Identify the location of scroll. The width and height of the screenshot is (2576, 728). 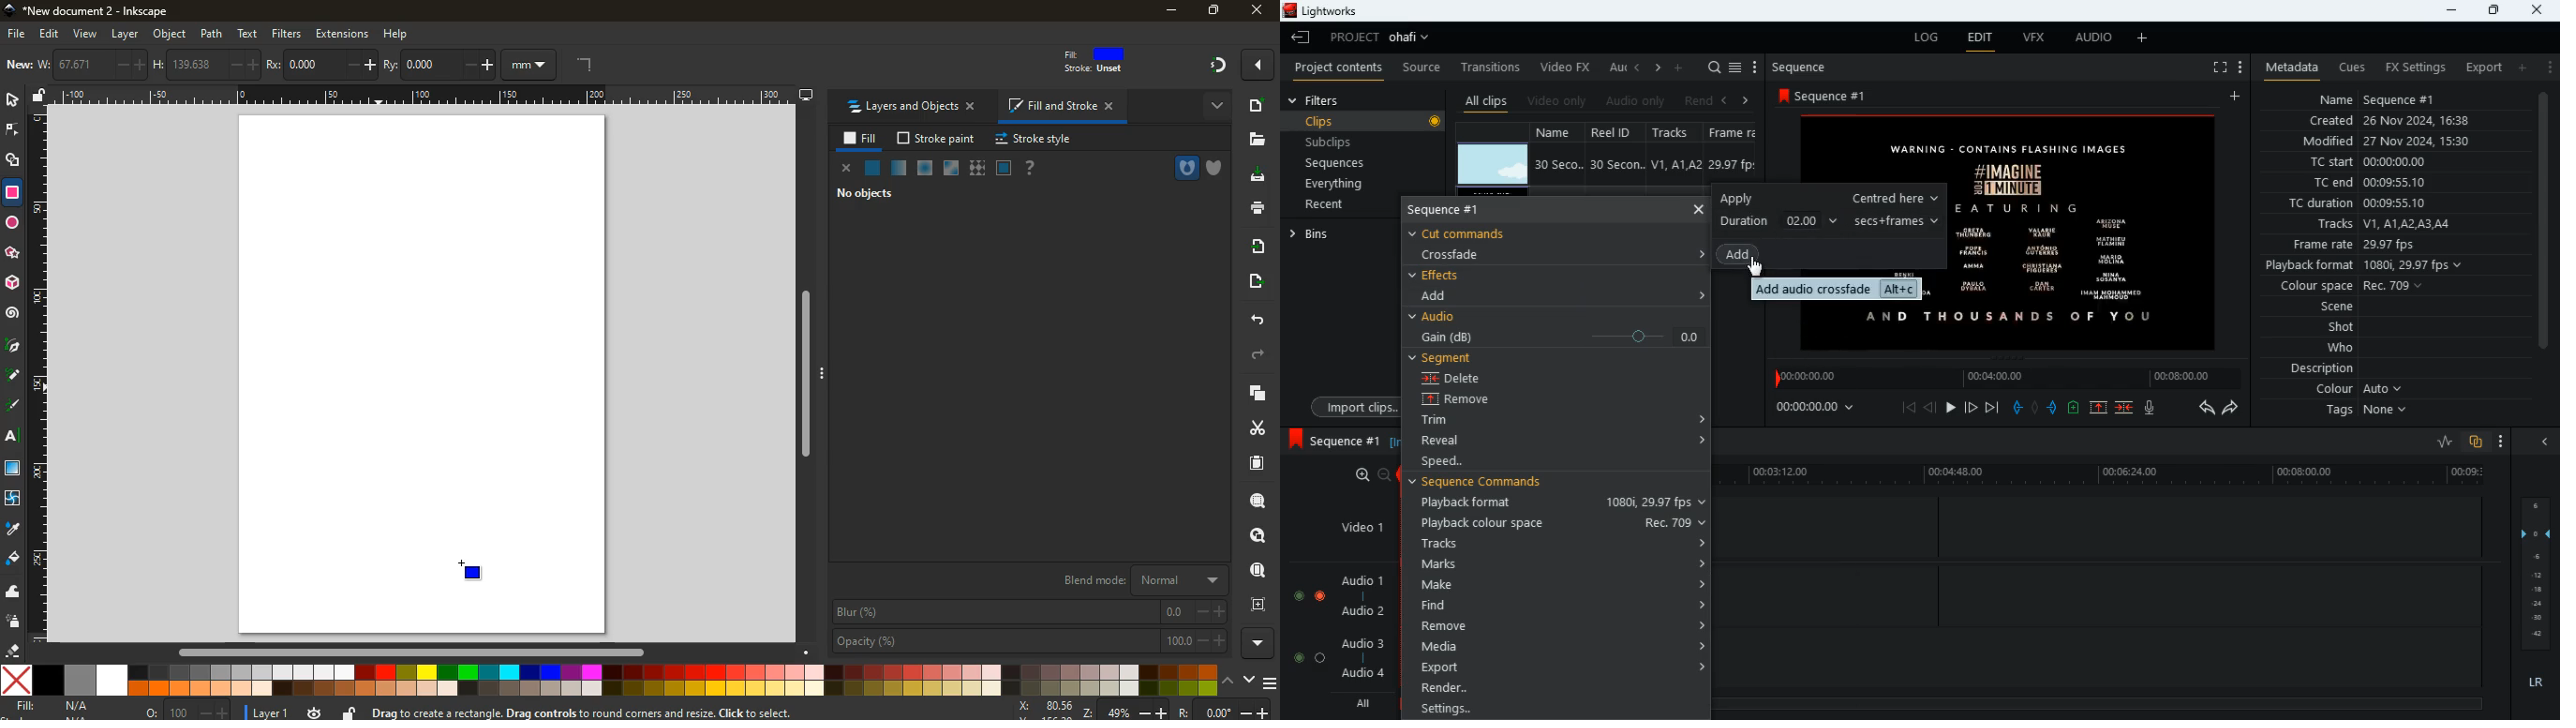
(2542, 231).